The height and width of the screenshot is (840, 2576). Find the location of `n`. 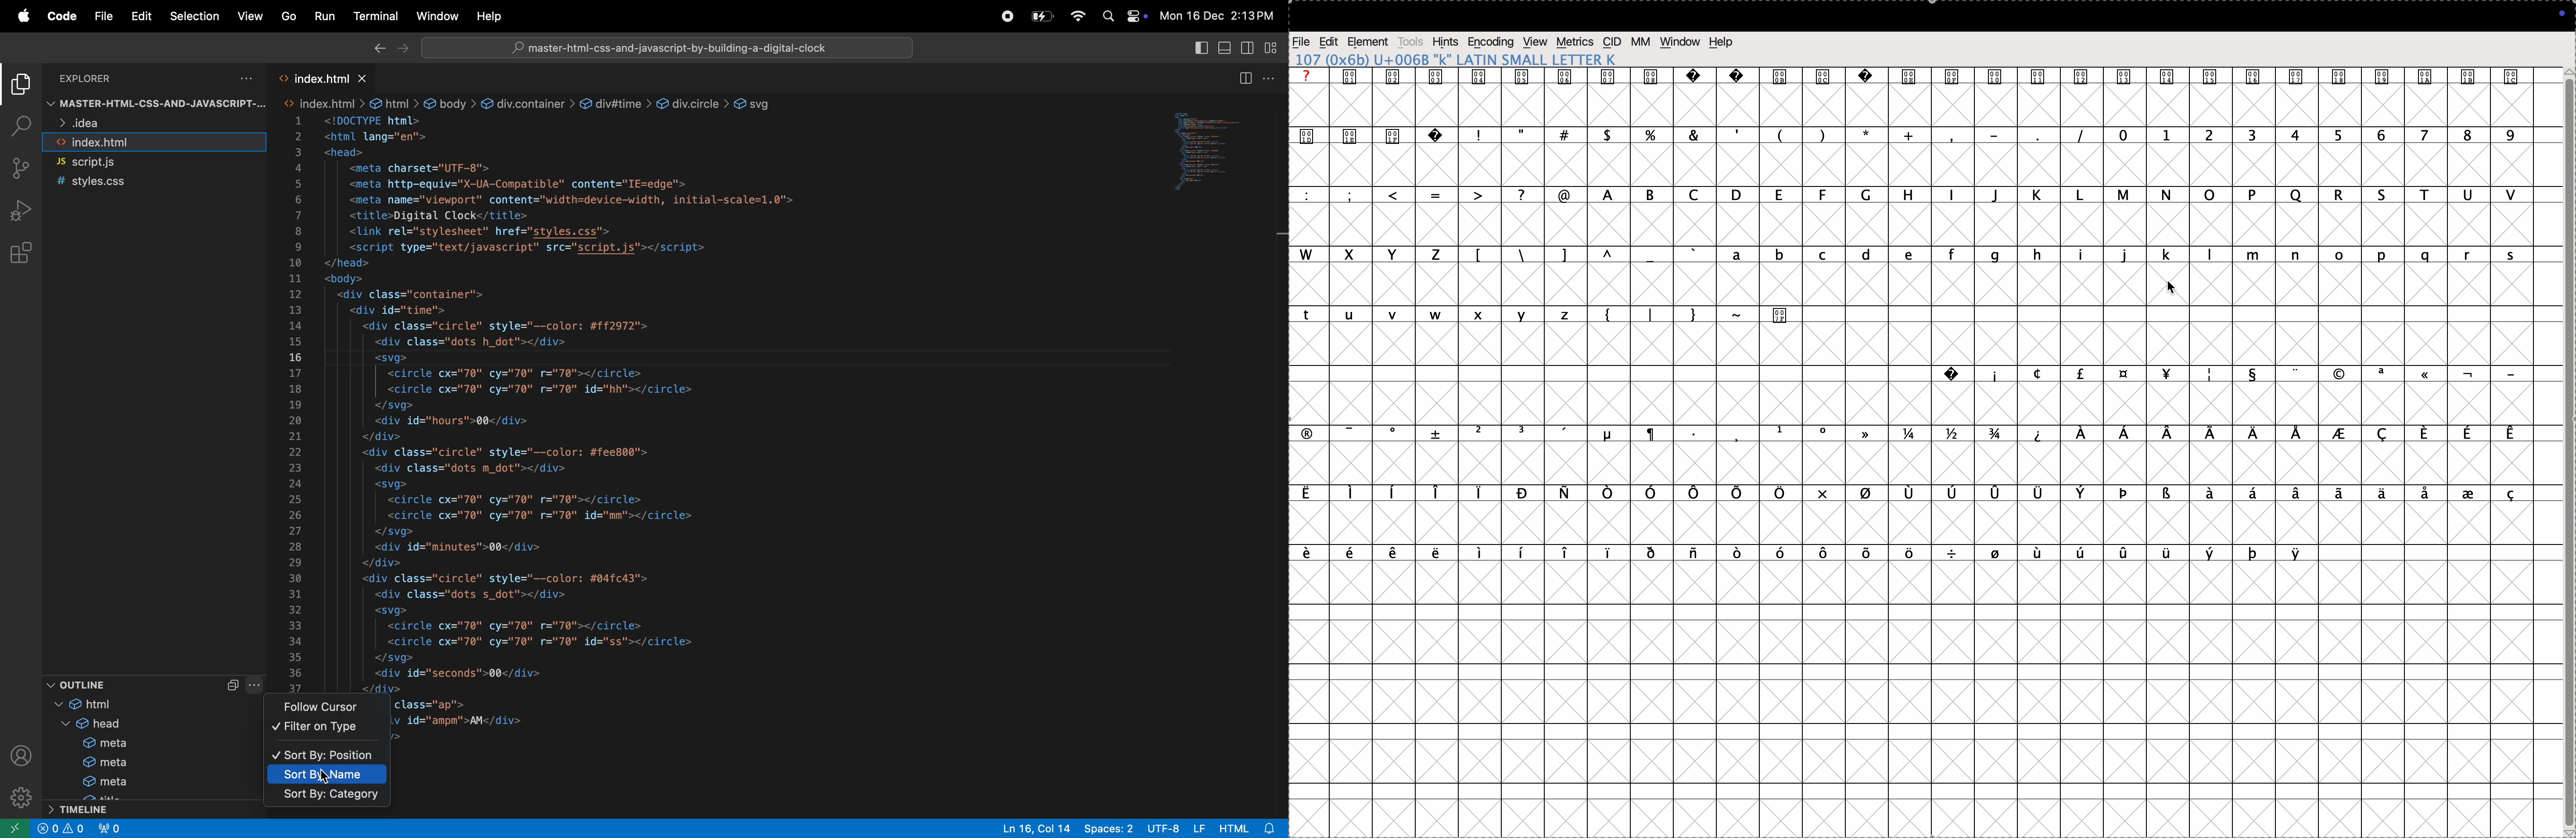

n is located at coordinates (2167, 196).